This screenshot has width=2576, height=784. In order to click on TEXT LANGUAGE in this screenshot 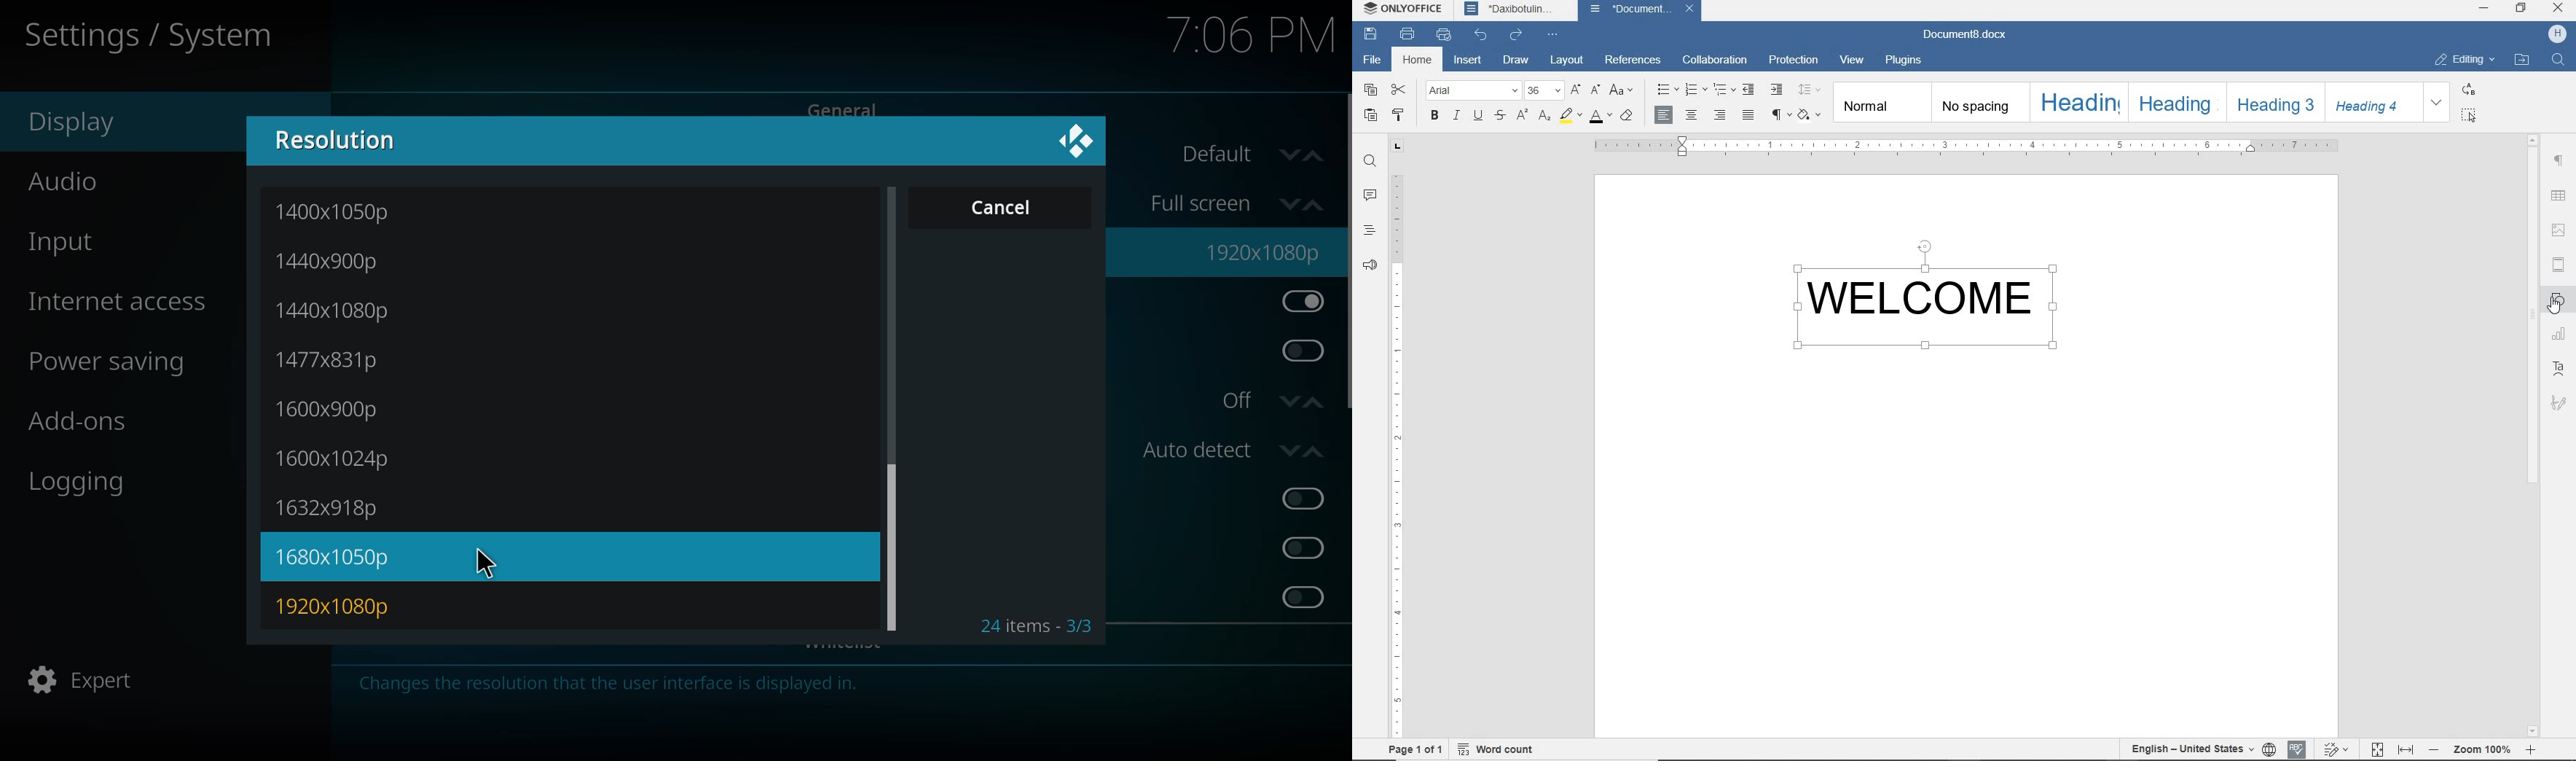, I will do `click(2192, 749)`.